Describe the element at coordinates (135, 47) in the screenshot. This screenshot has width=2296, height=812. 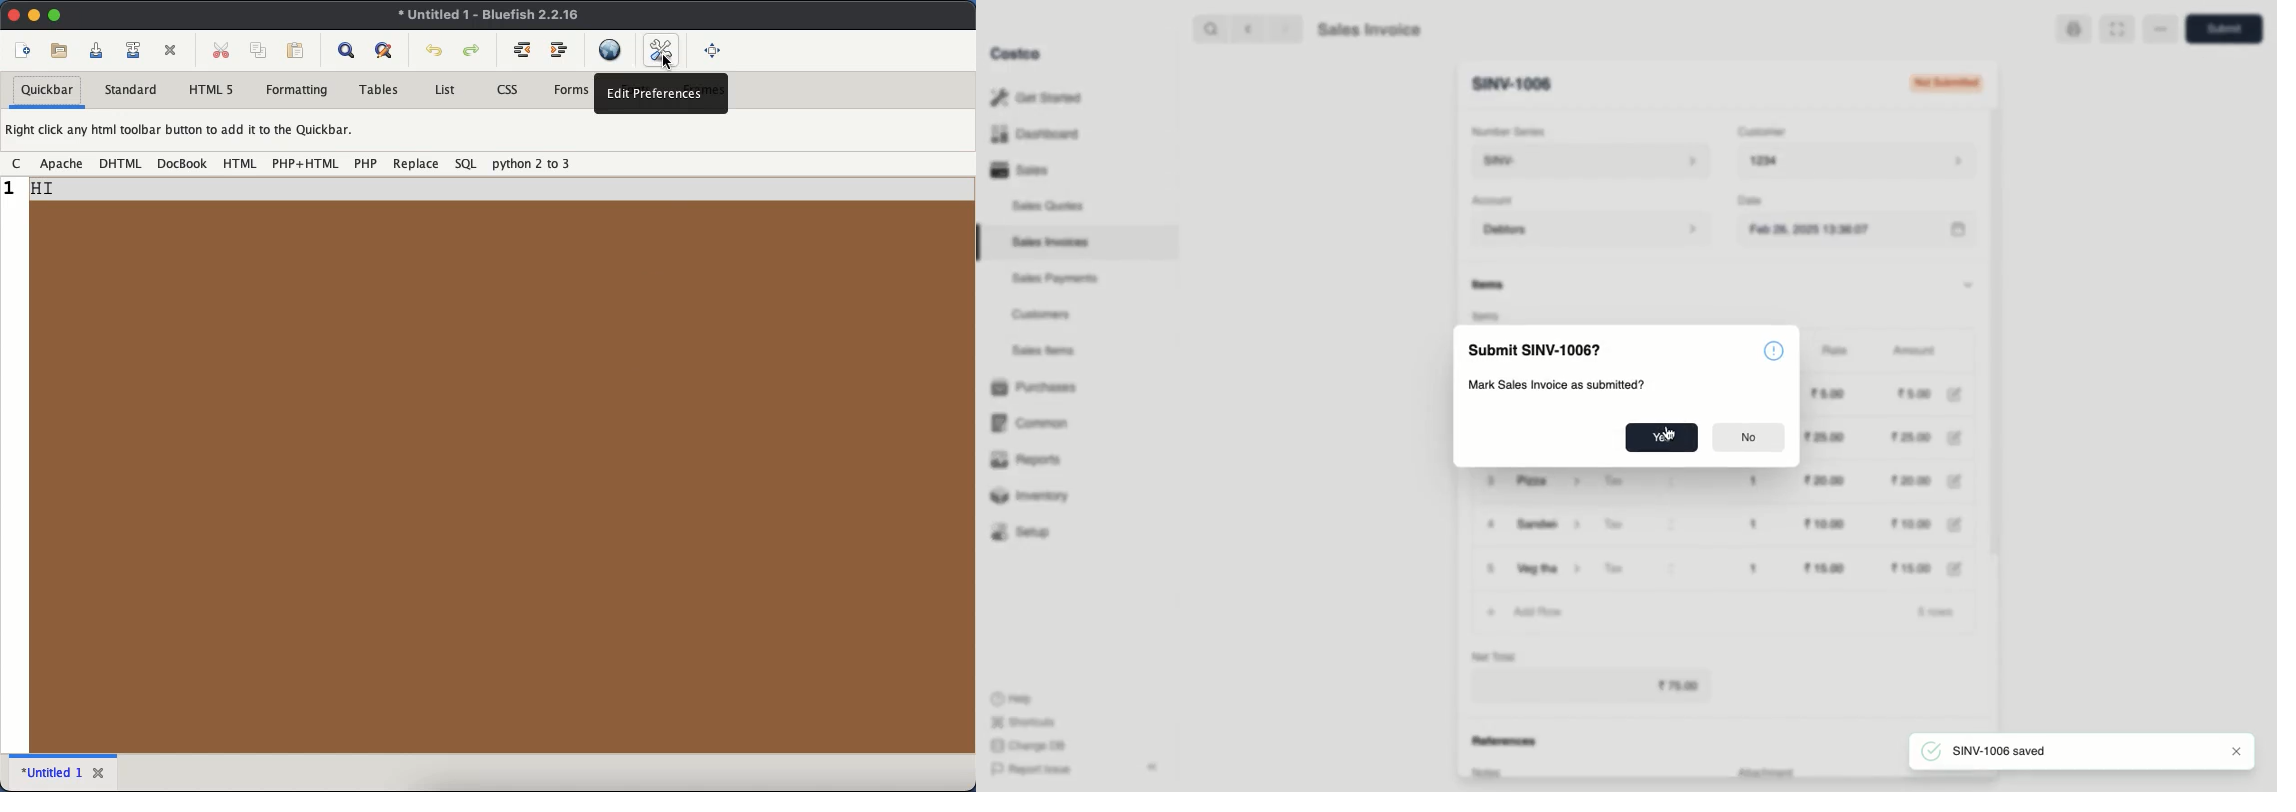
I see `save file as` at that location.